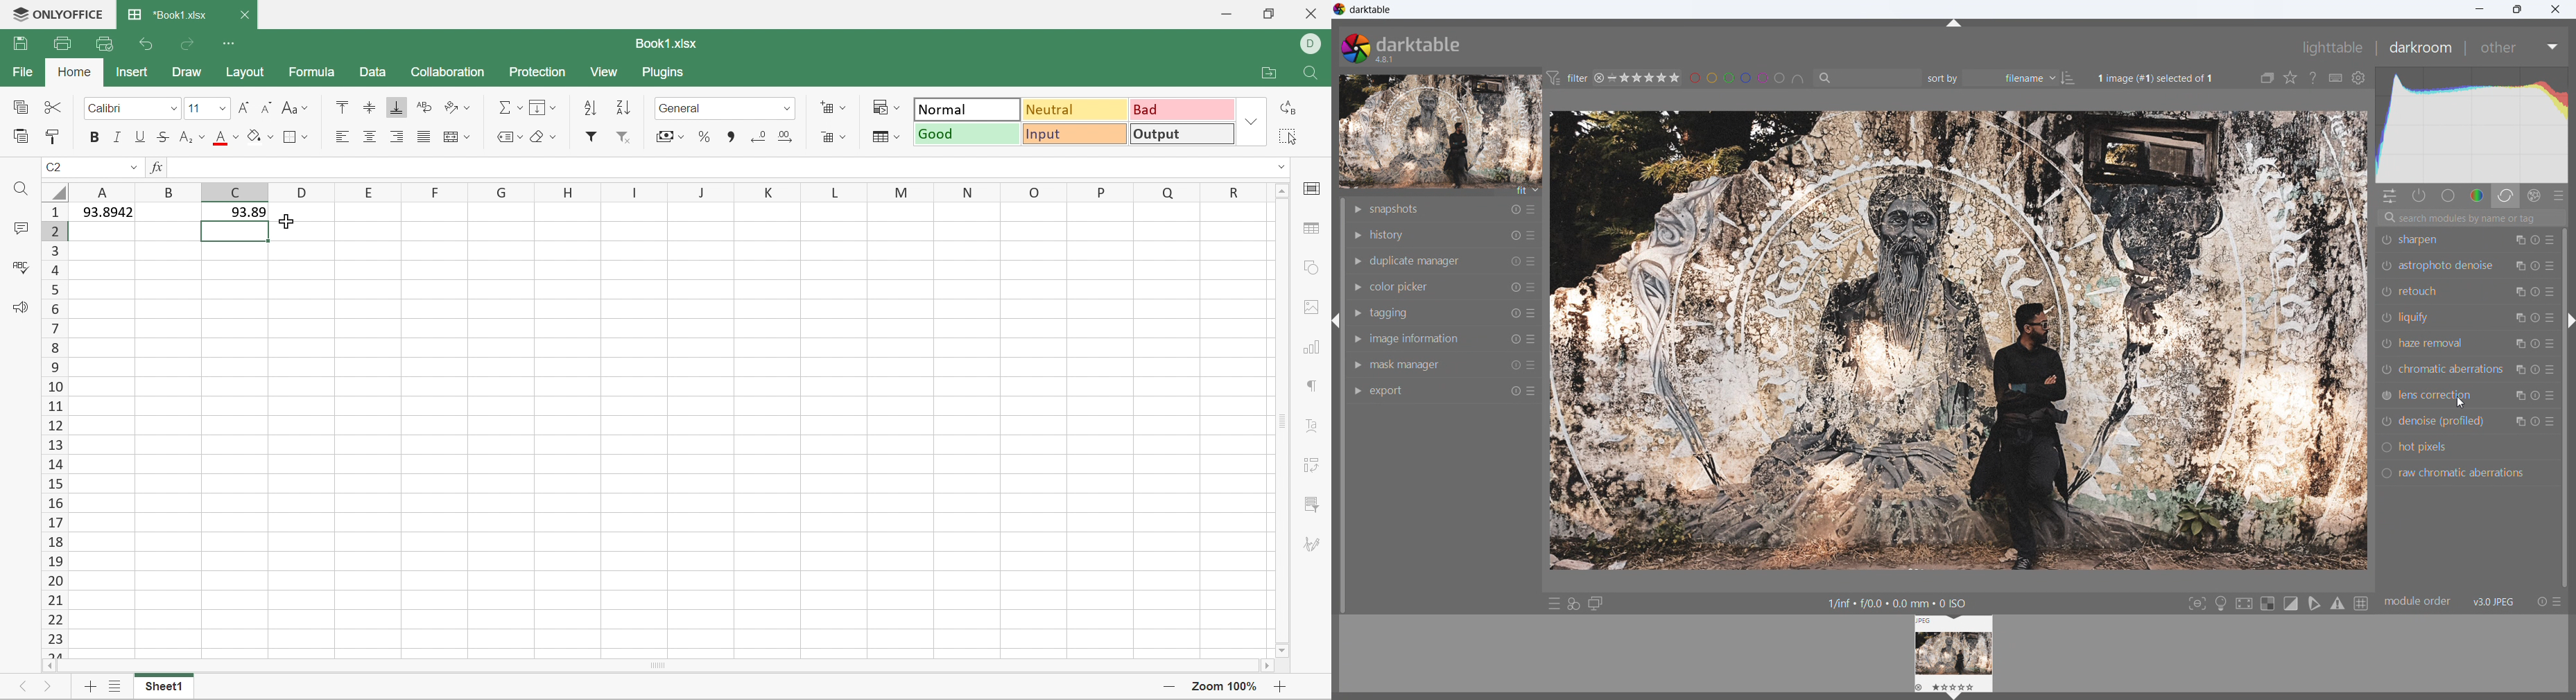 Image resolution: width=2576 pixels, height=700 pixels. Describe the element at coordinates (2521, 240) in the screenshot. I see `multiple instance actions` at that location.